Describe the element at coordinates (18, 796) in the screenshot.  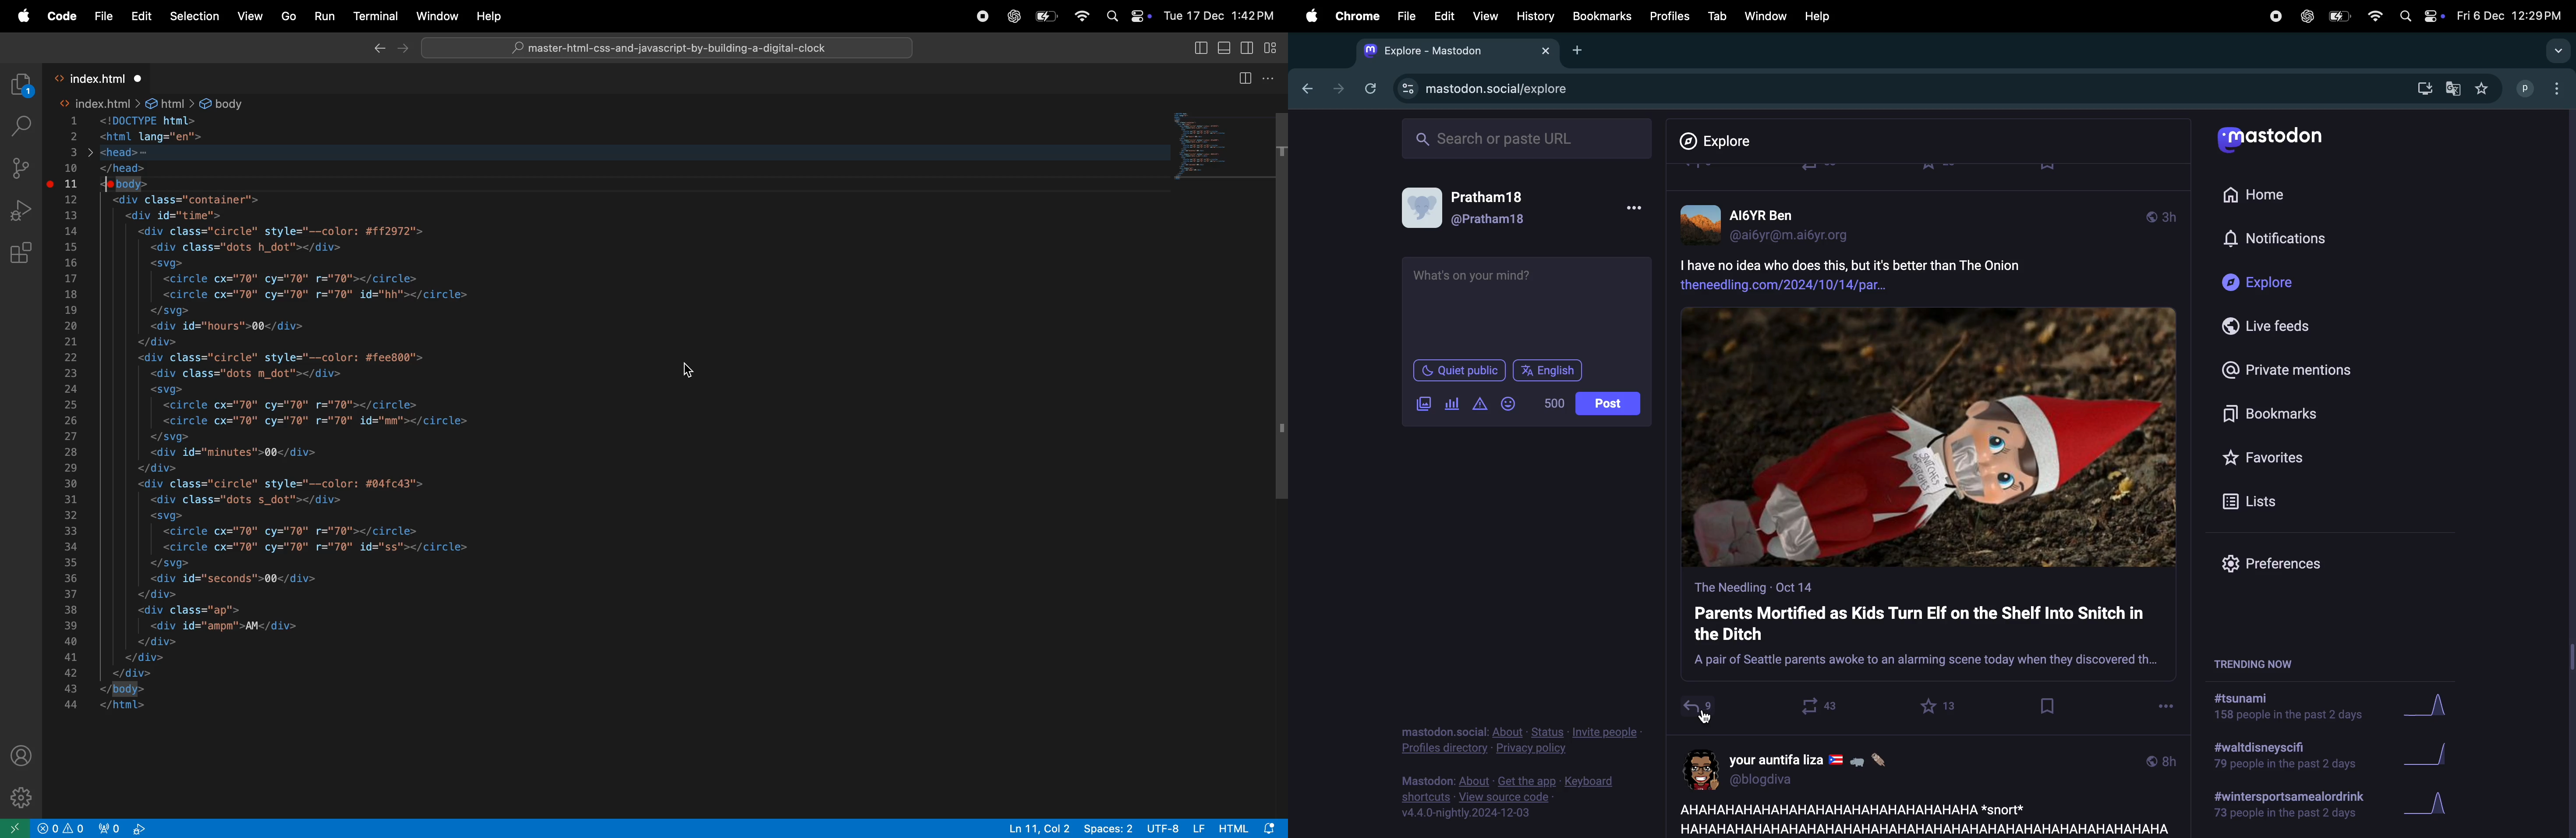
I see `settings` at that location.